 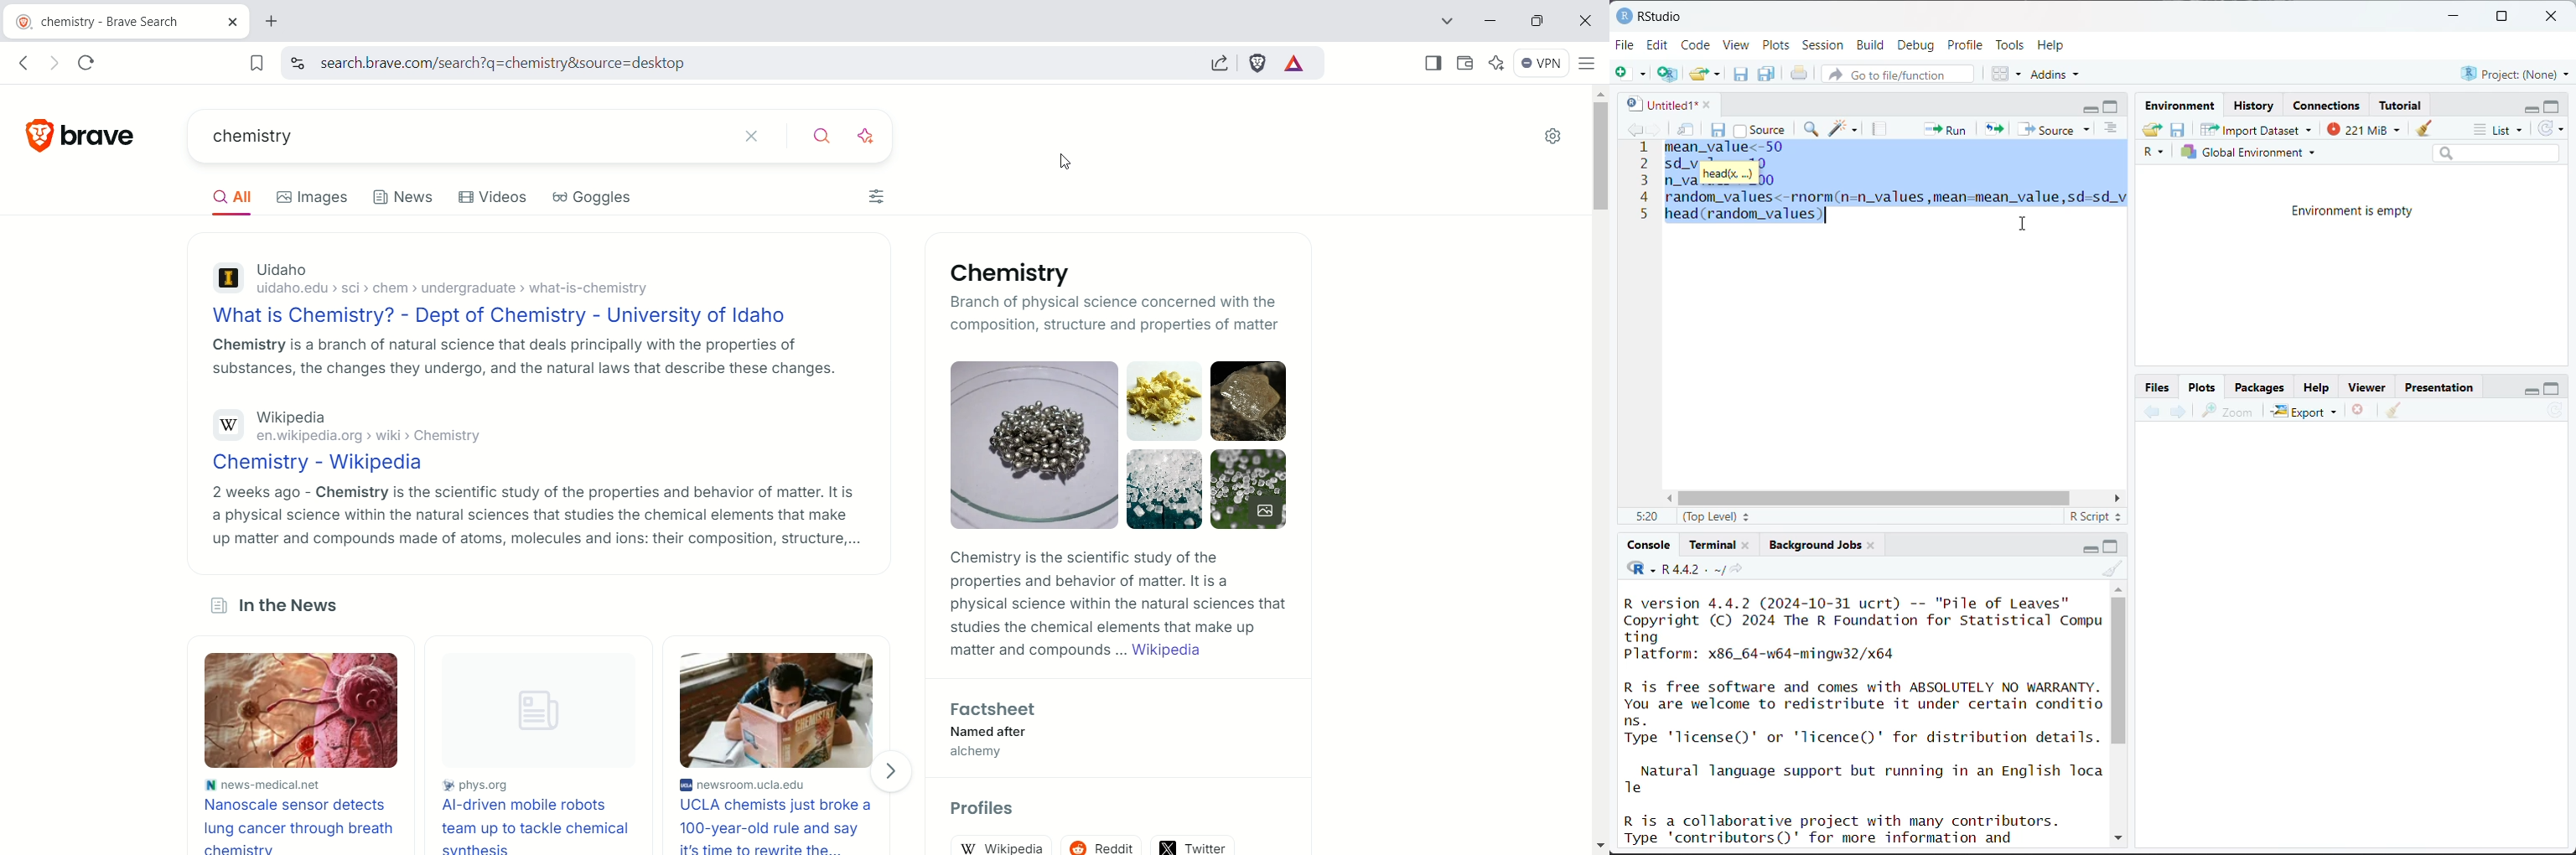 I want to click on maximize, so click(x=2501, y=17).